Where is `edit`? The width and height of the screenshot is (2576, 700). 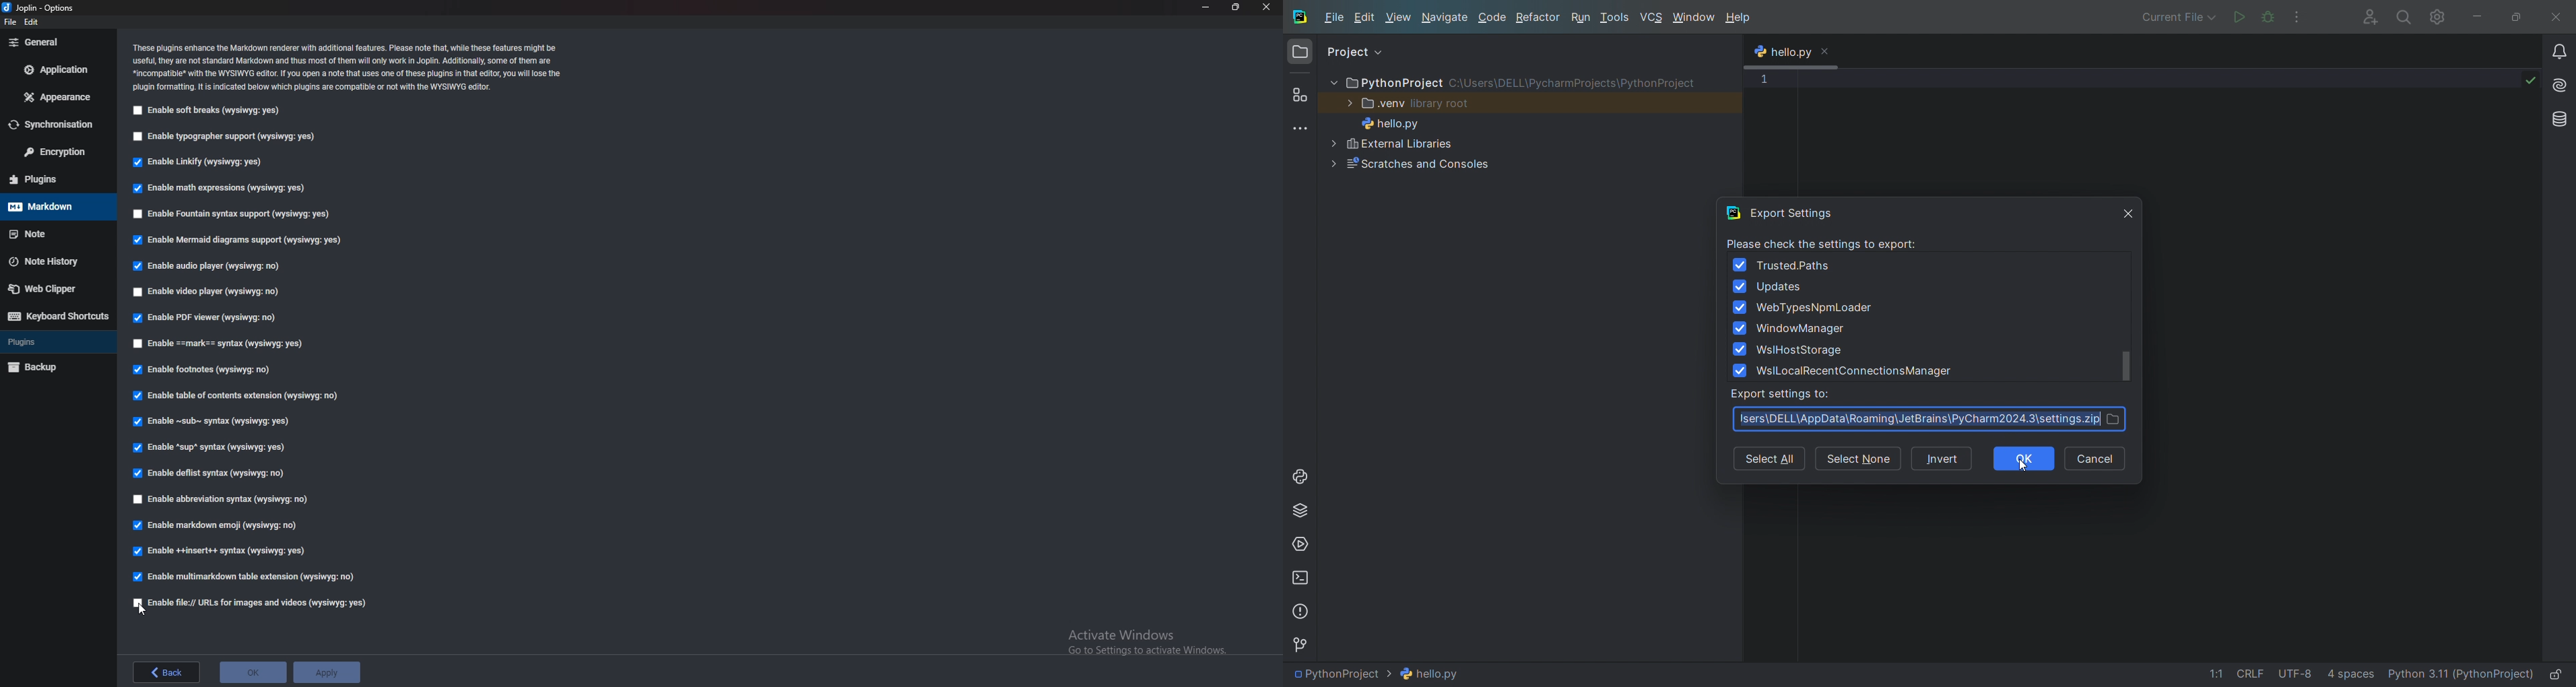 edit is located at coordinates (1367, 19).